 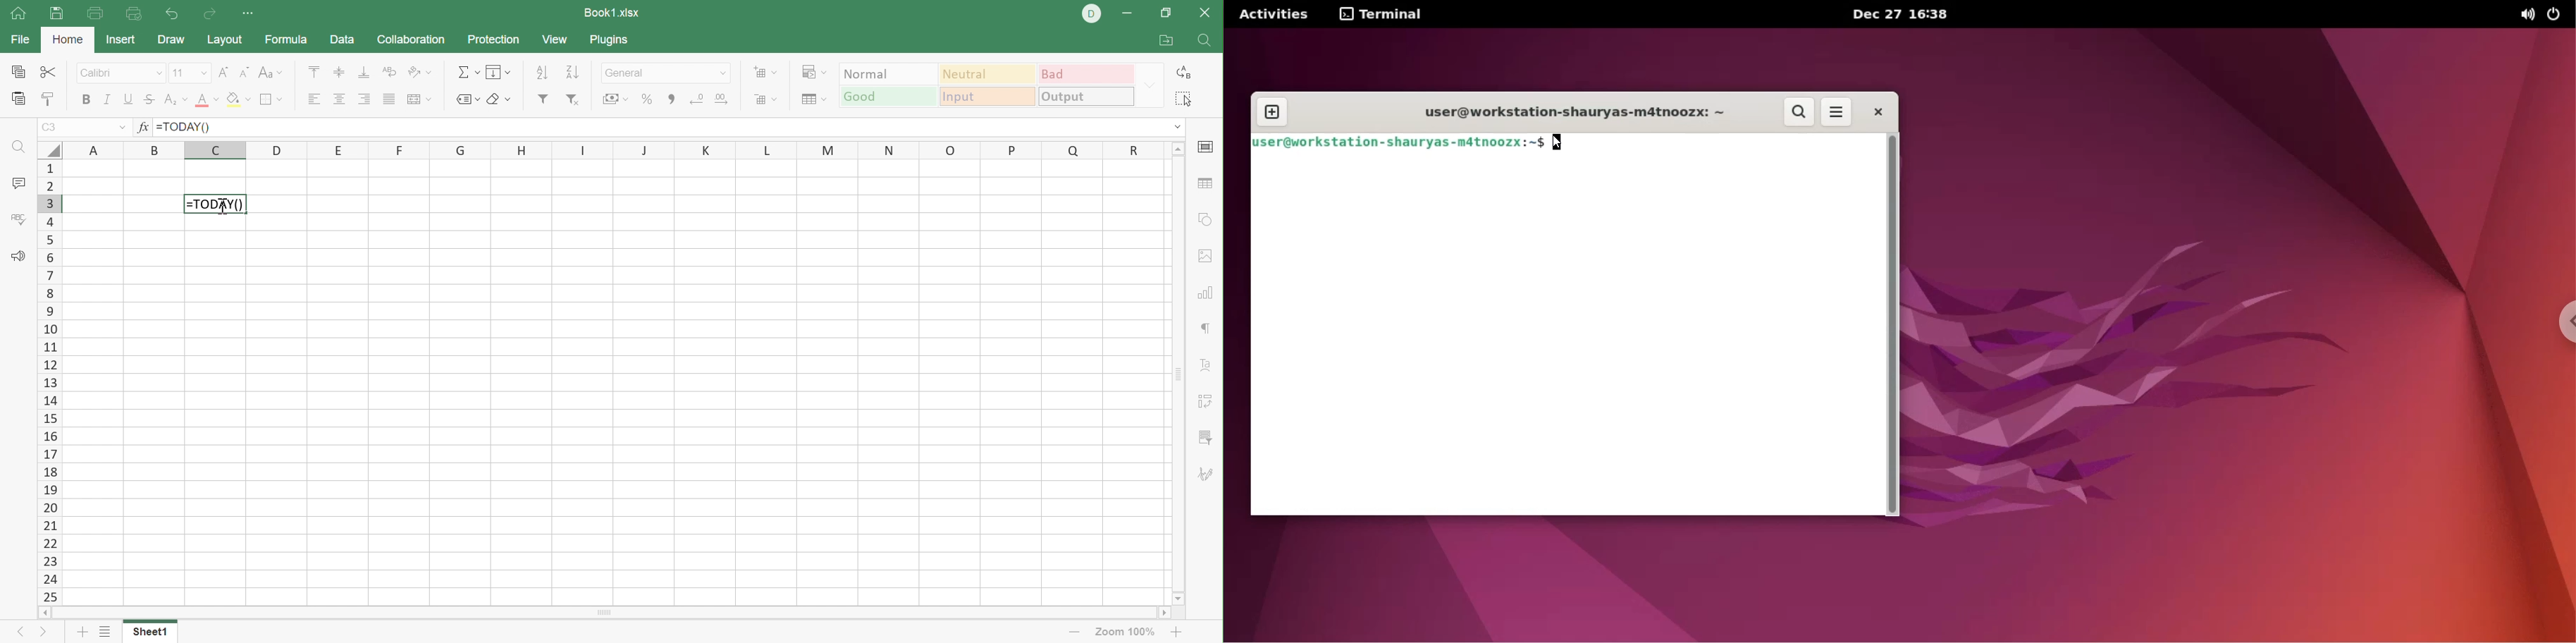 What do you see at coordinates (631, 73) in the screenshot?
I see `General` at bounding box center [631, 73].